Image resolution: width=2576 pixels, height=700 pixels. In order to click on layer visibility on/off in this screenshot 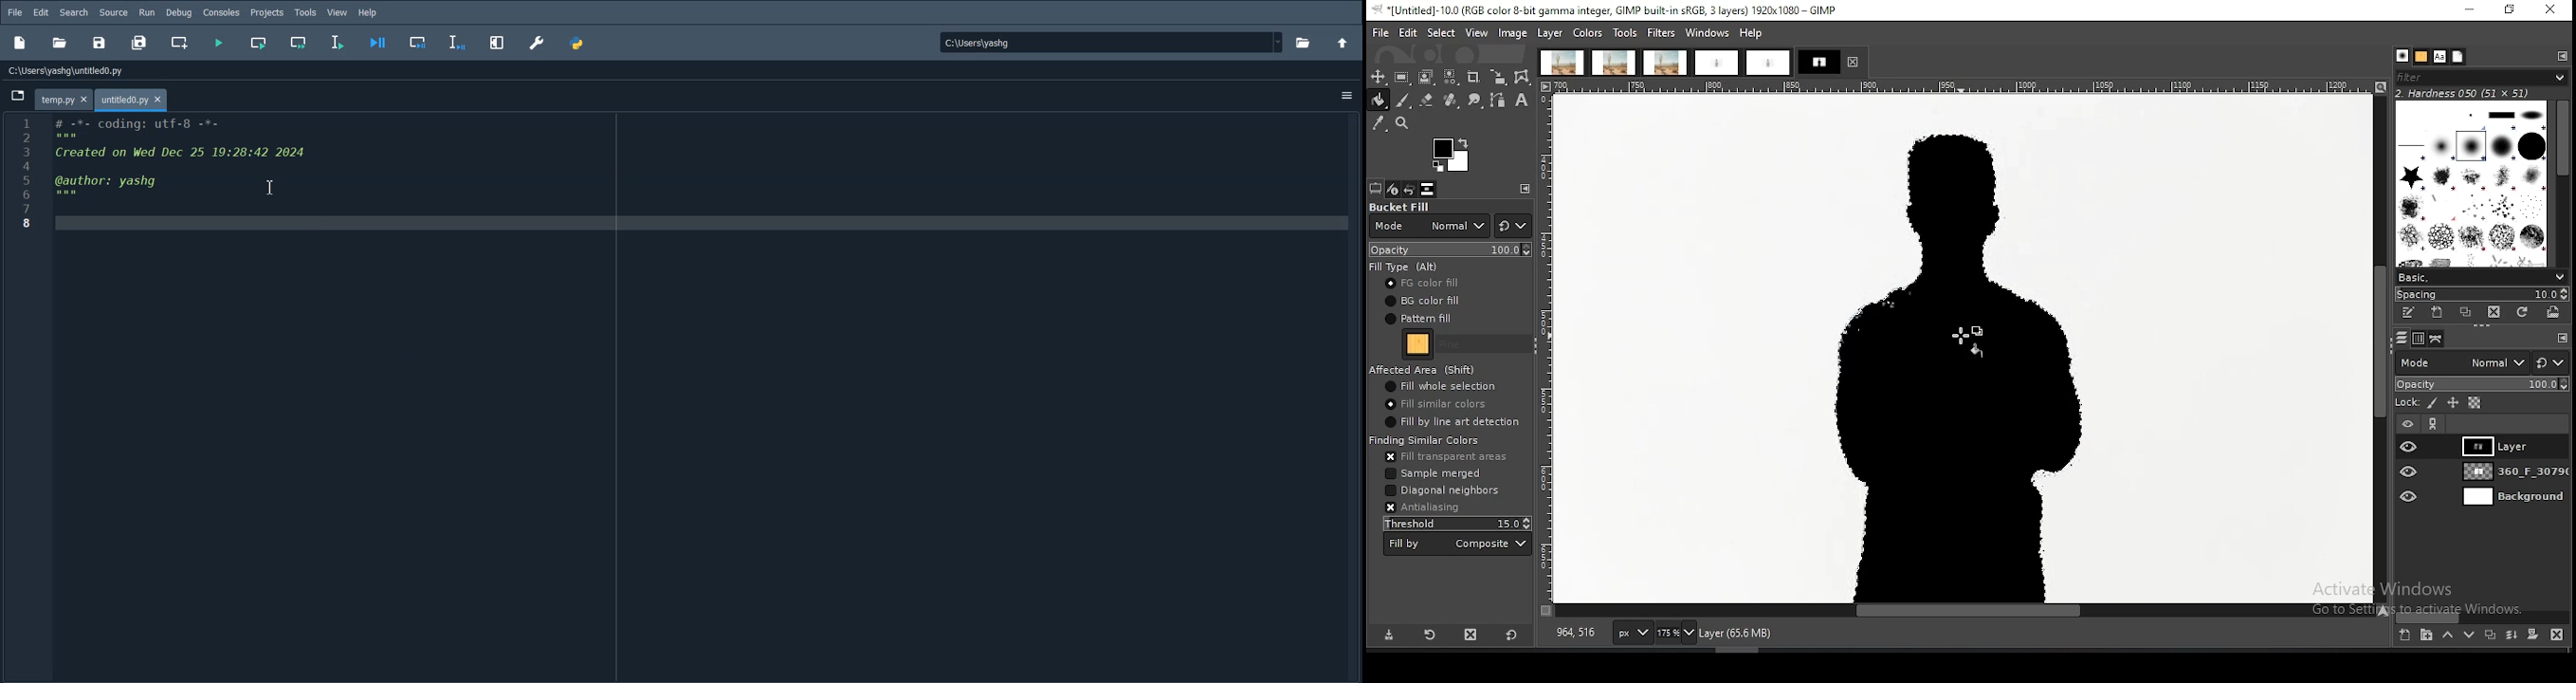, I will do `click(2408, 425)`.